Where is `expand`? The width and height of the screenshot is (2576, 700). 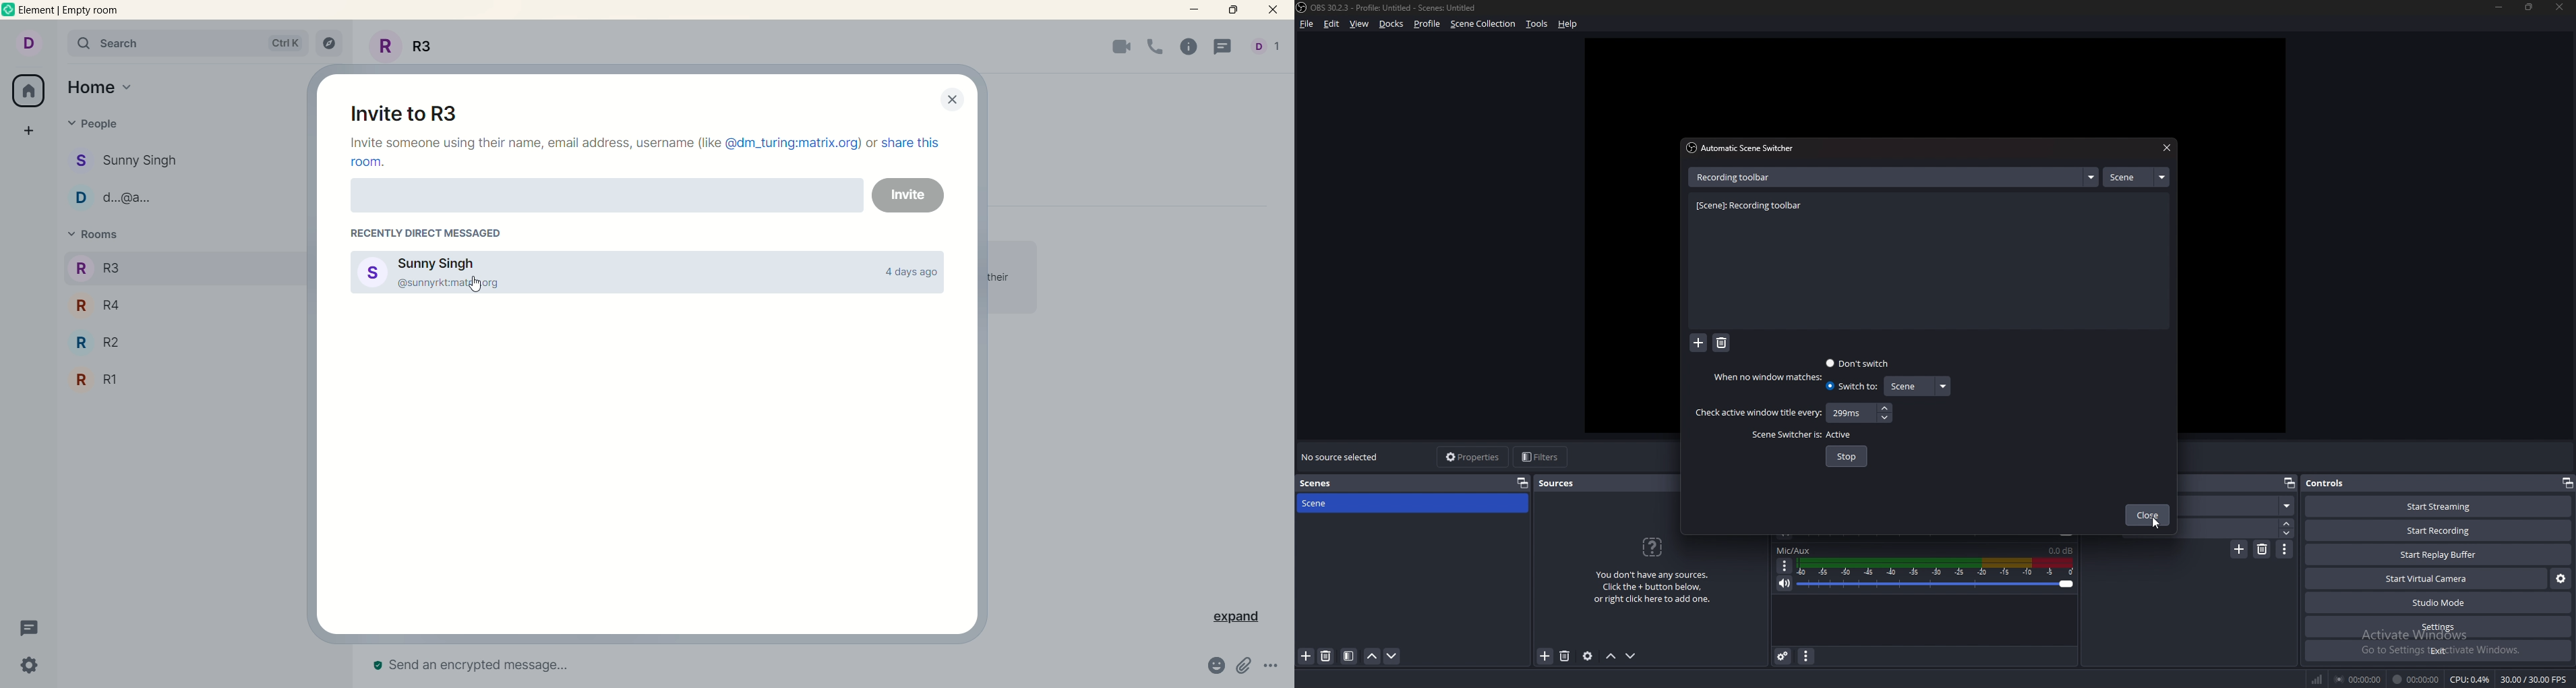
expand is located at coordinates (2091, 177).